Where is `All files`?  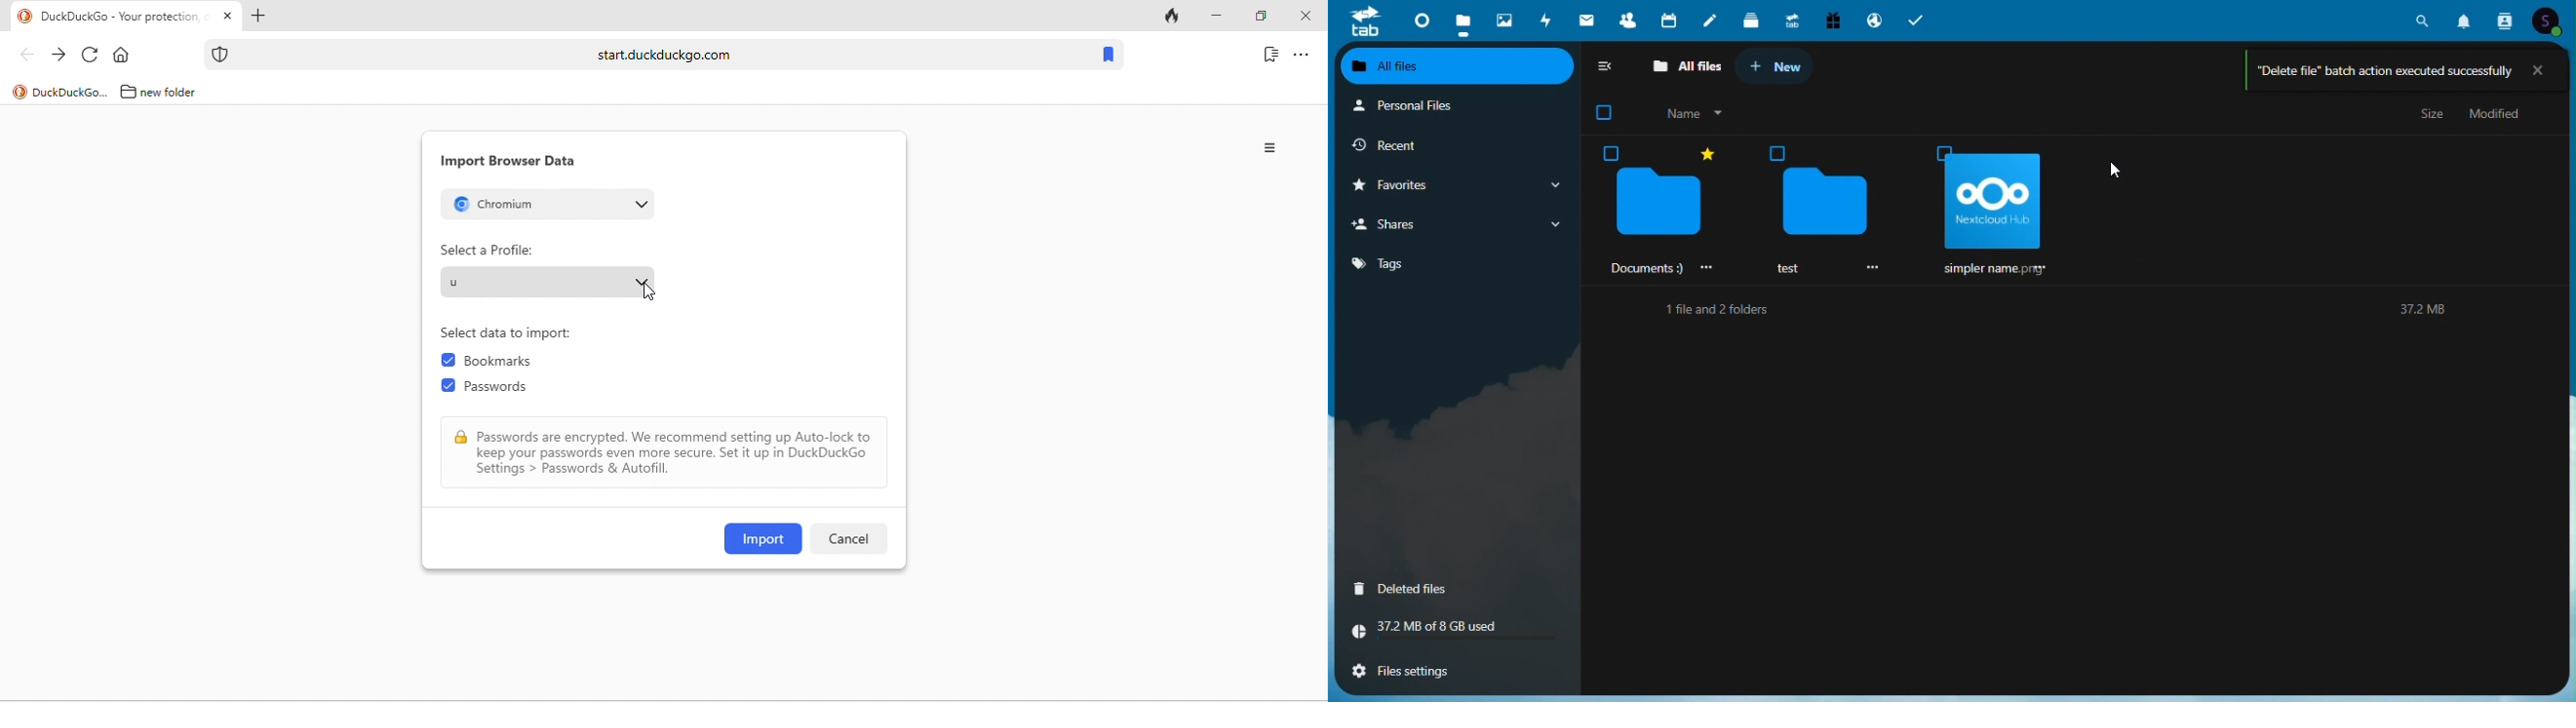 All files is located at coordinates (1456, 66).